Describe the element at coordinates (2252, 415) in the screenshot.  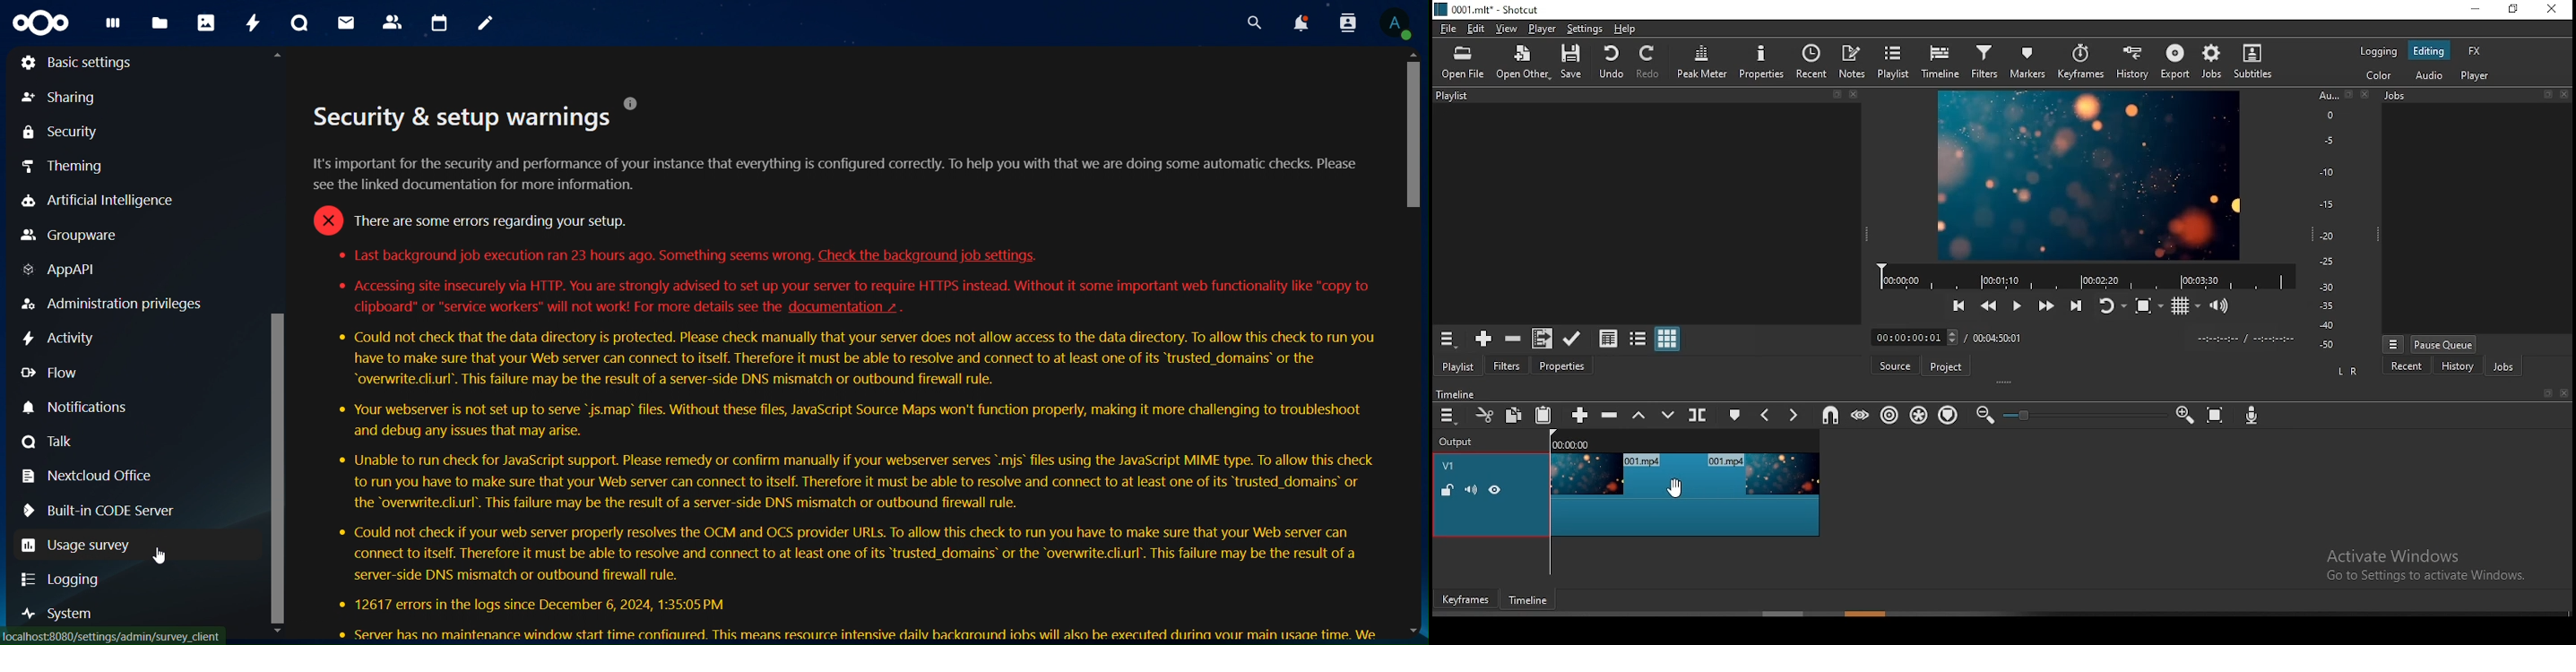
I see `record audio` at that location.